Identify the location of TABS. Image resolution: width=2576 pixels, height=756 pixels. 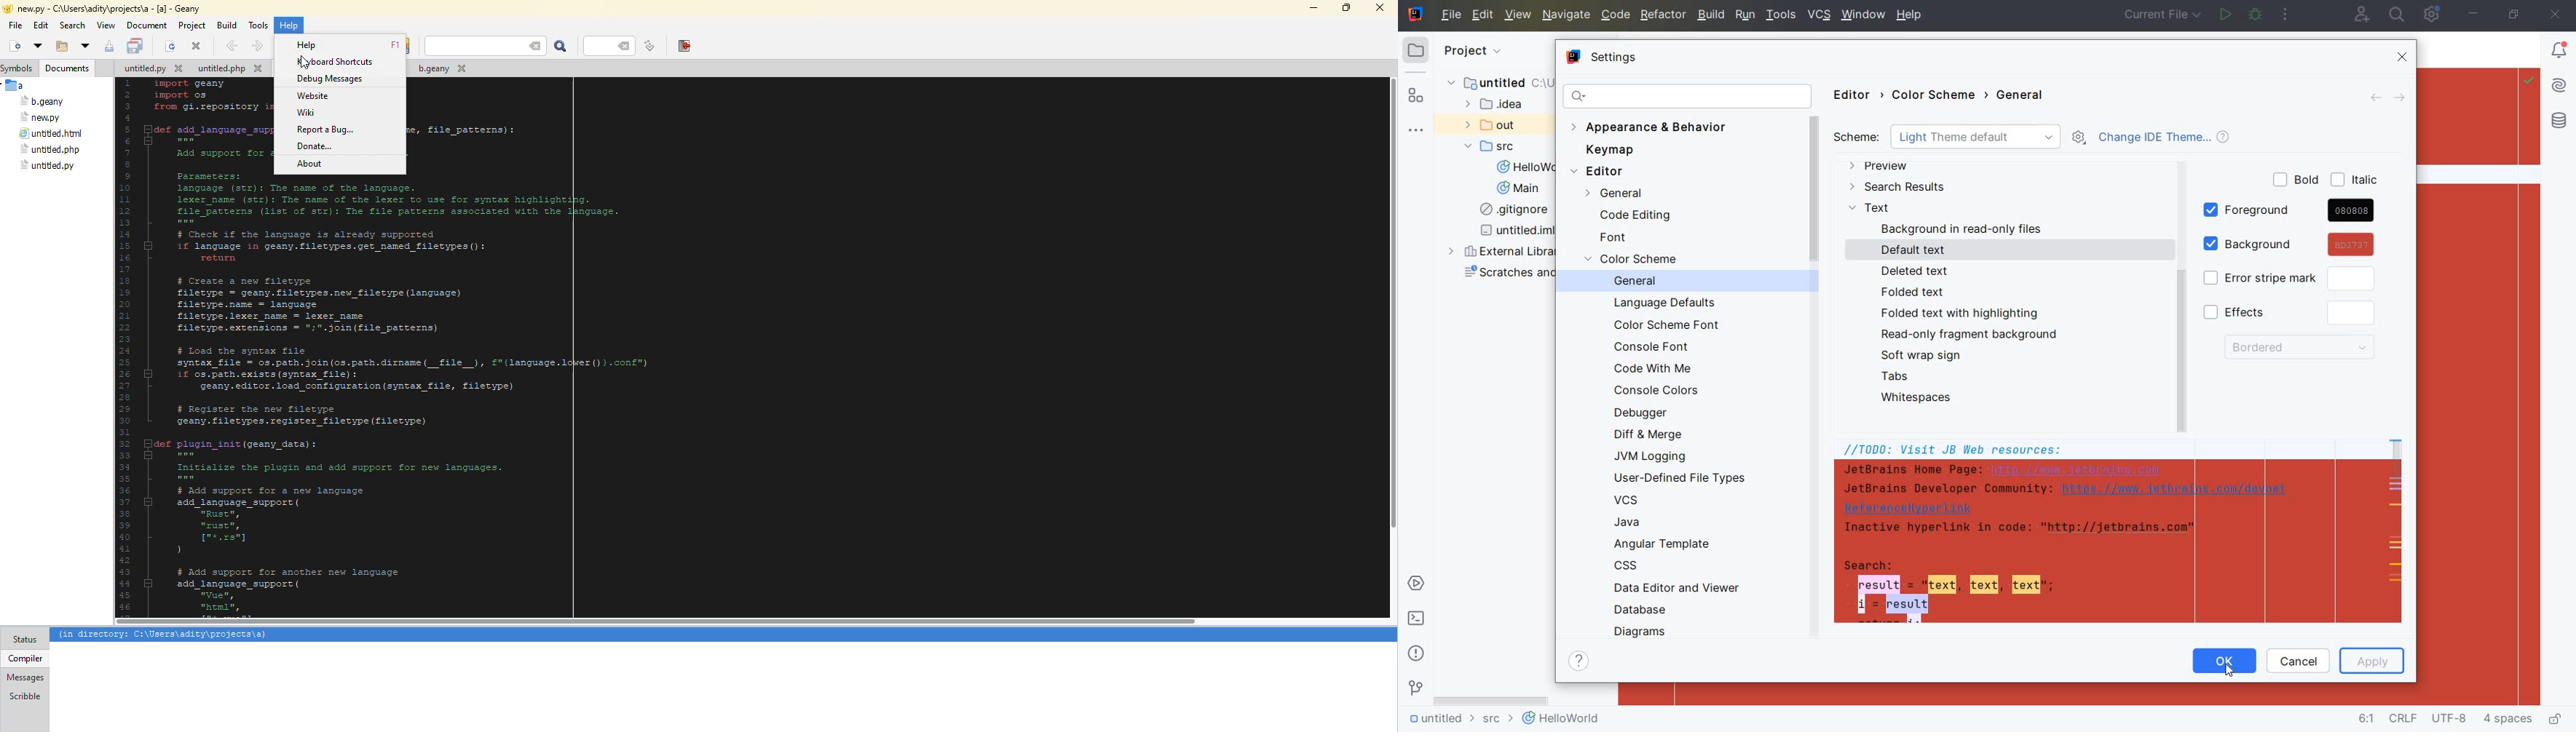
(1897, 376).